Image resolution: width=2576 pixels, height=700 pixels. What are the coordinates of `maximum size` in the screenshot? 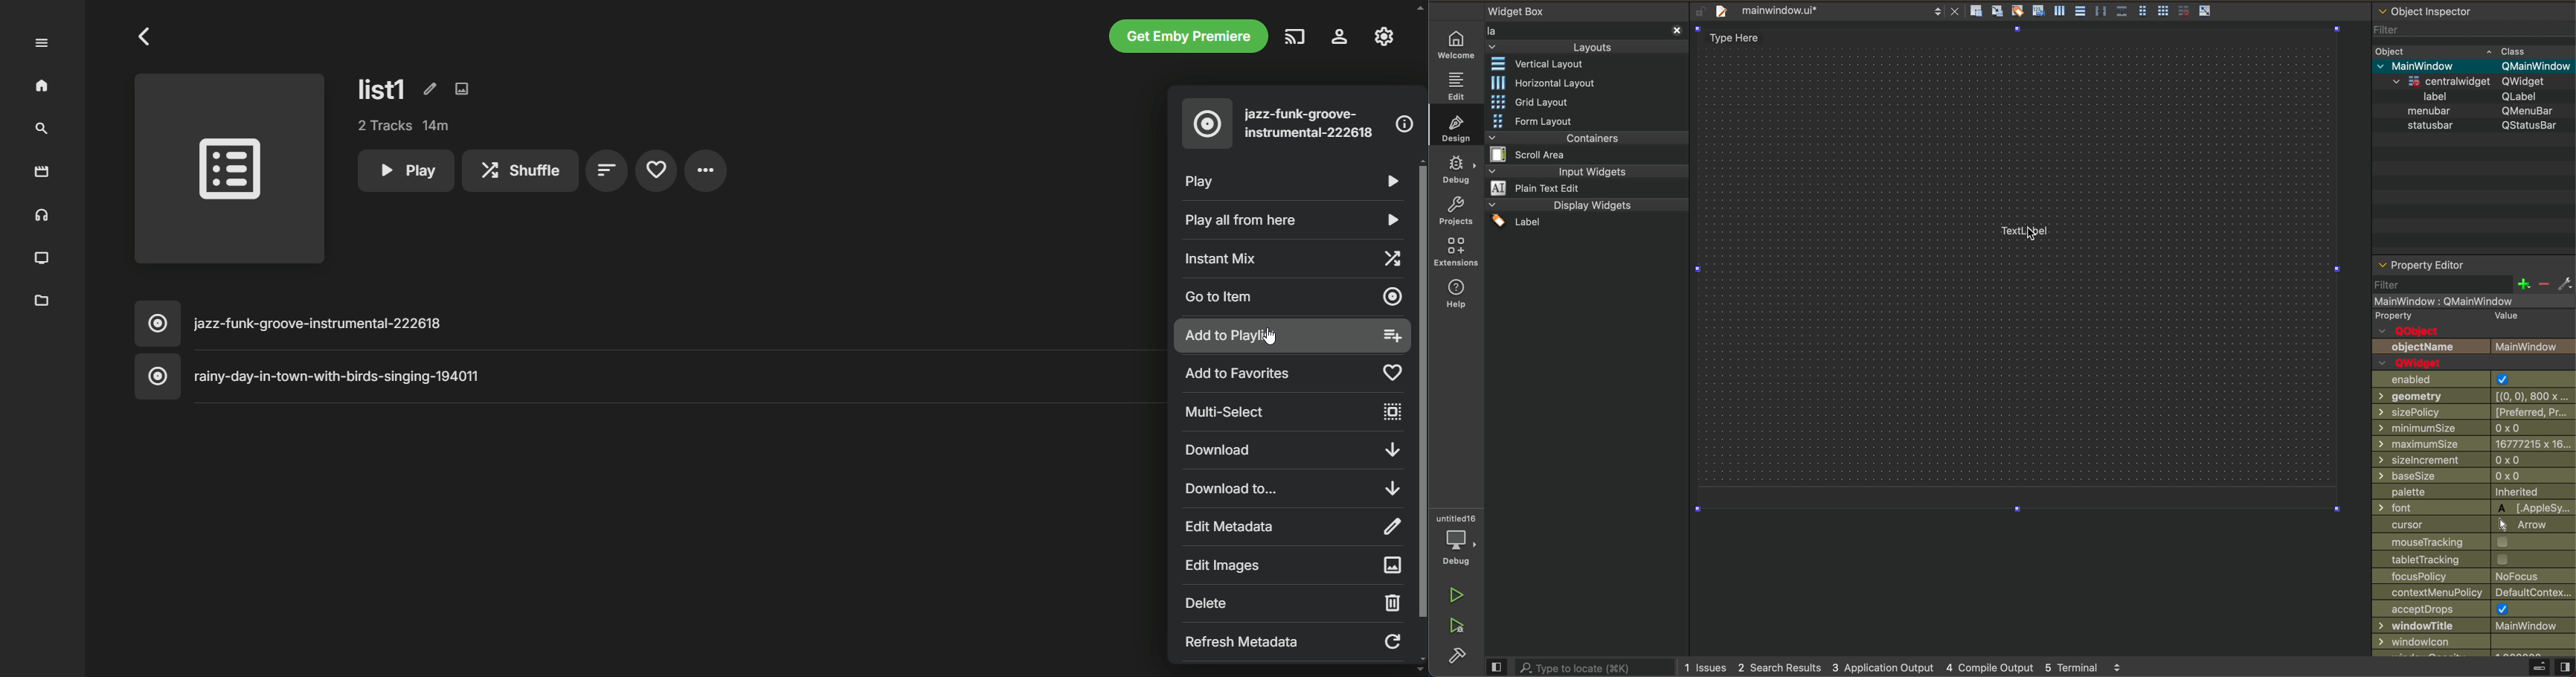 It's located at (2473, 445).